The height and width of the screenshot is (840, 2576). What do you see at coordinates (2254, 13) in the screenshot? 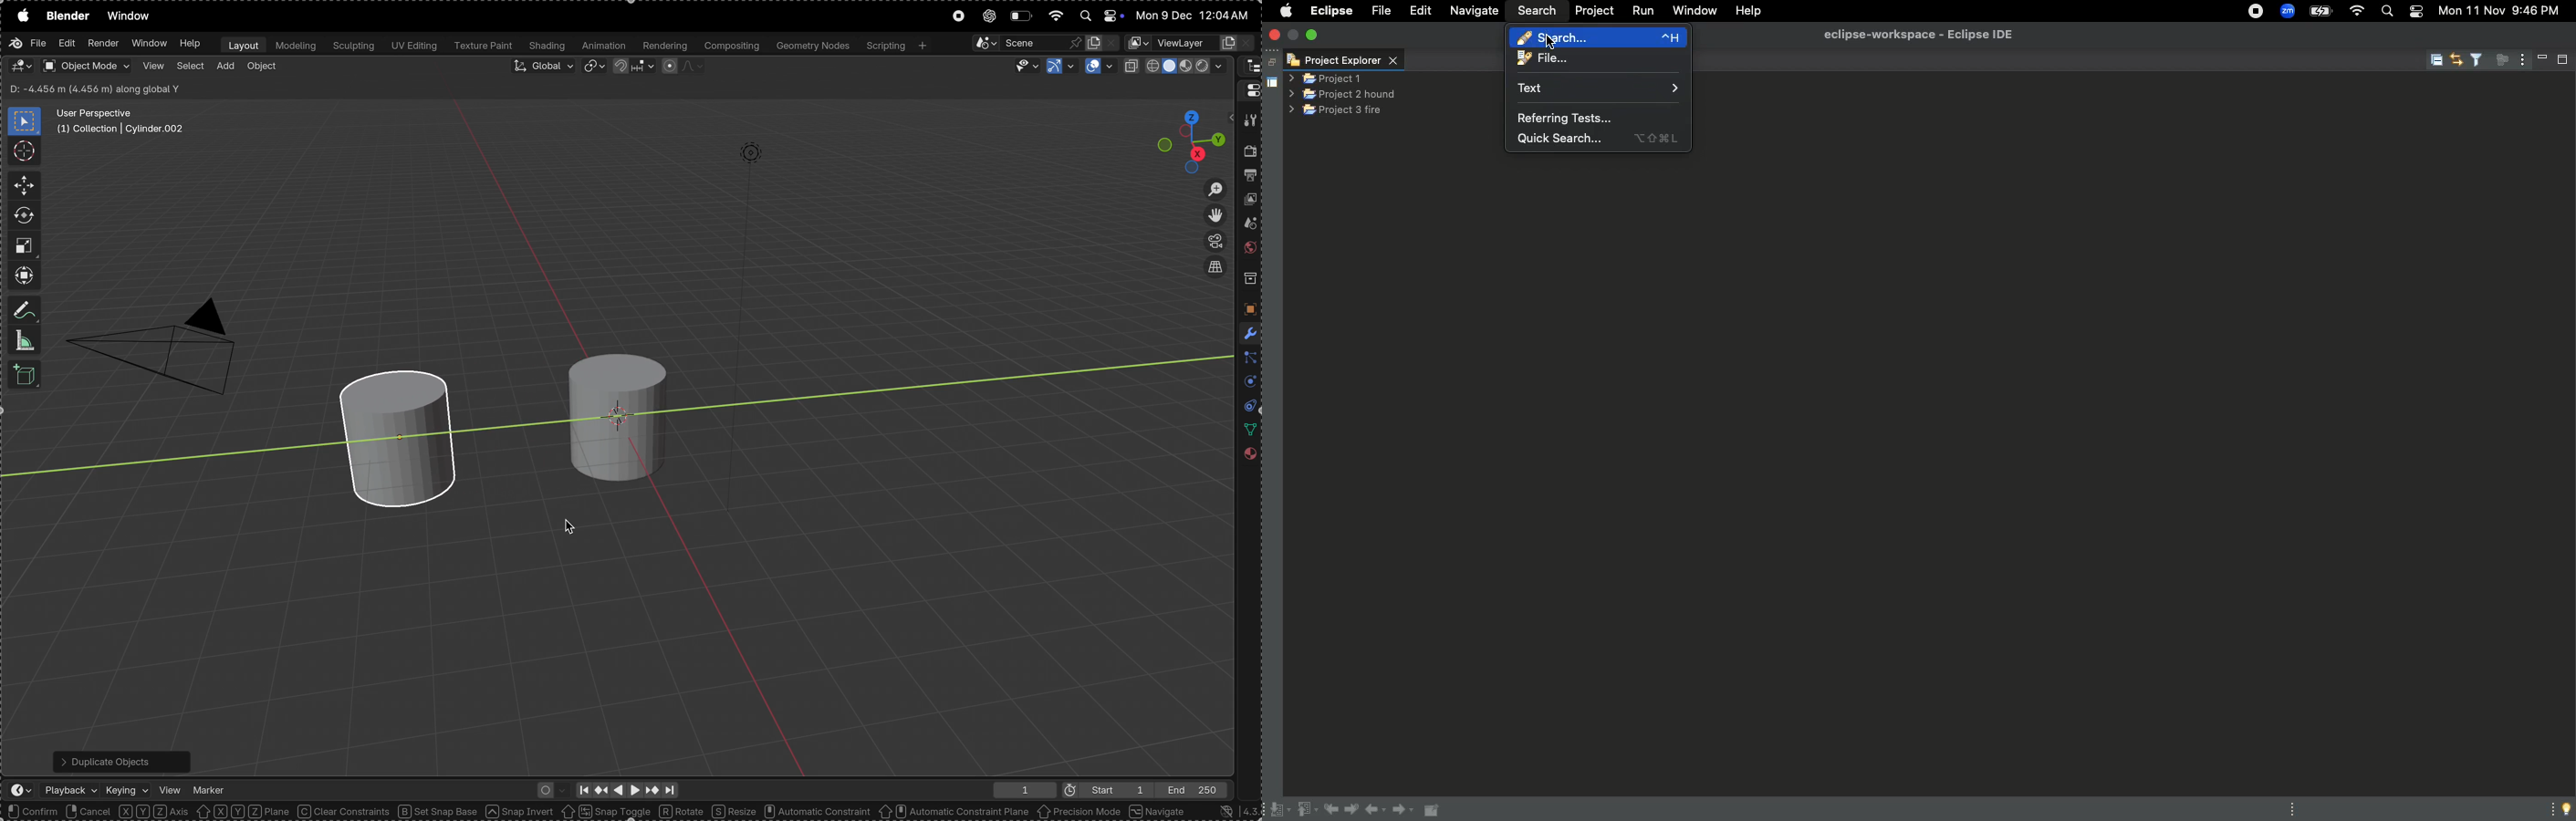
I see `Recording` at bounding box center [2254, 13].